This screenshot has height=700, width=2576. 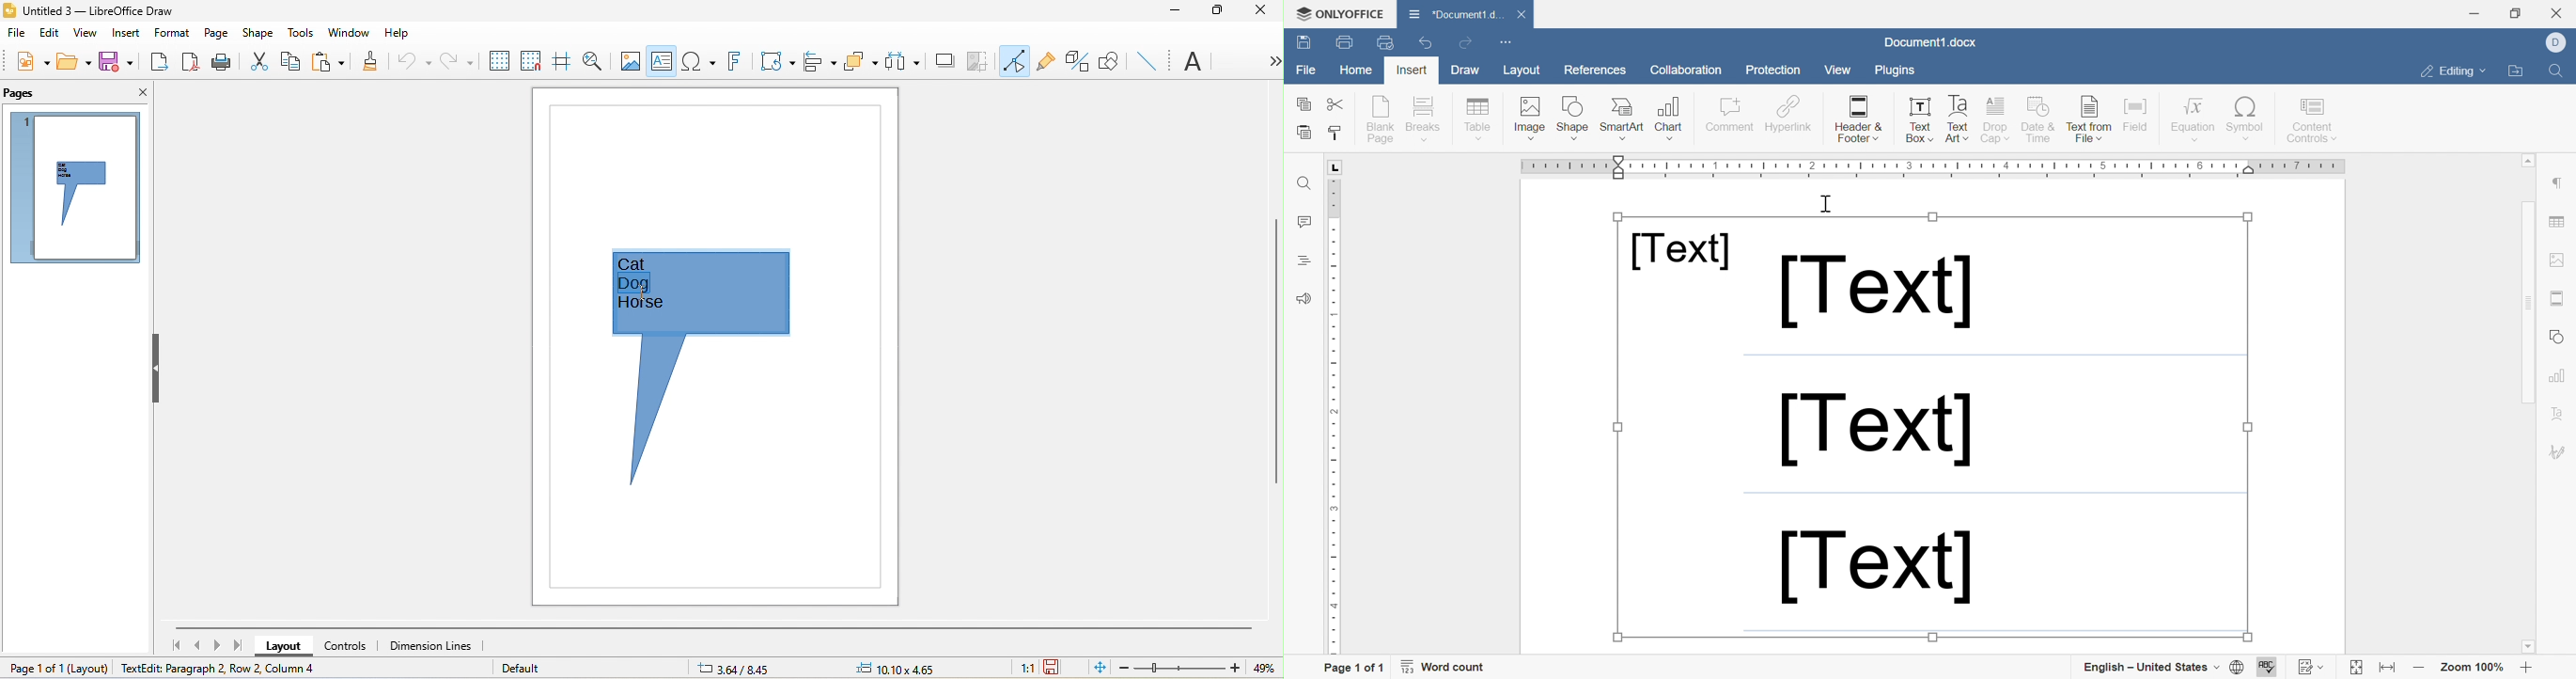 What do you see at coordinates (1593, 71) in the screenshot?
I see `References` at bounding box center [1593, 71].